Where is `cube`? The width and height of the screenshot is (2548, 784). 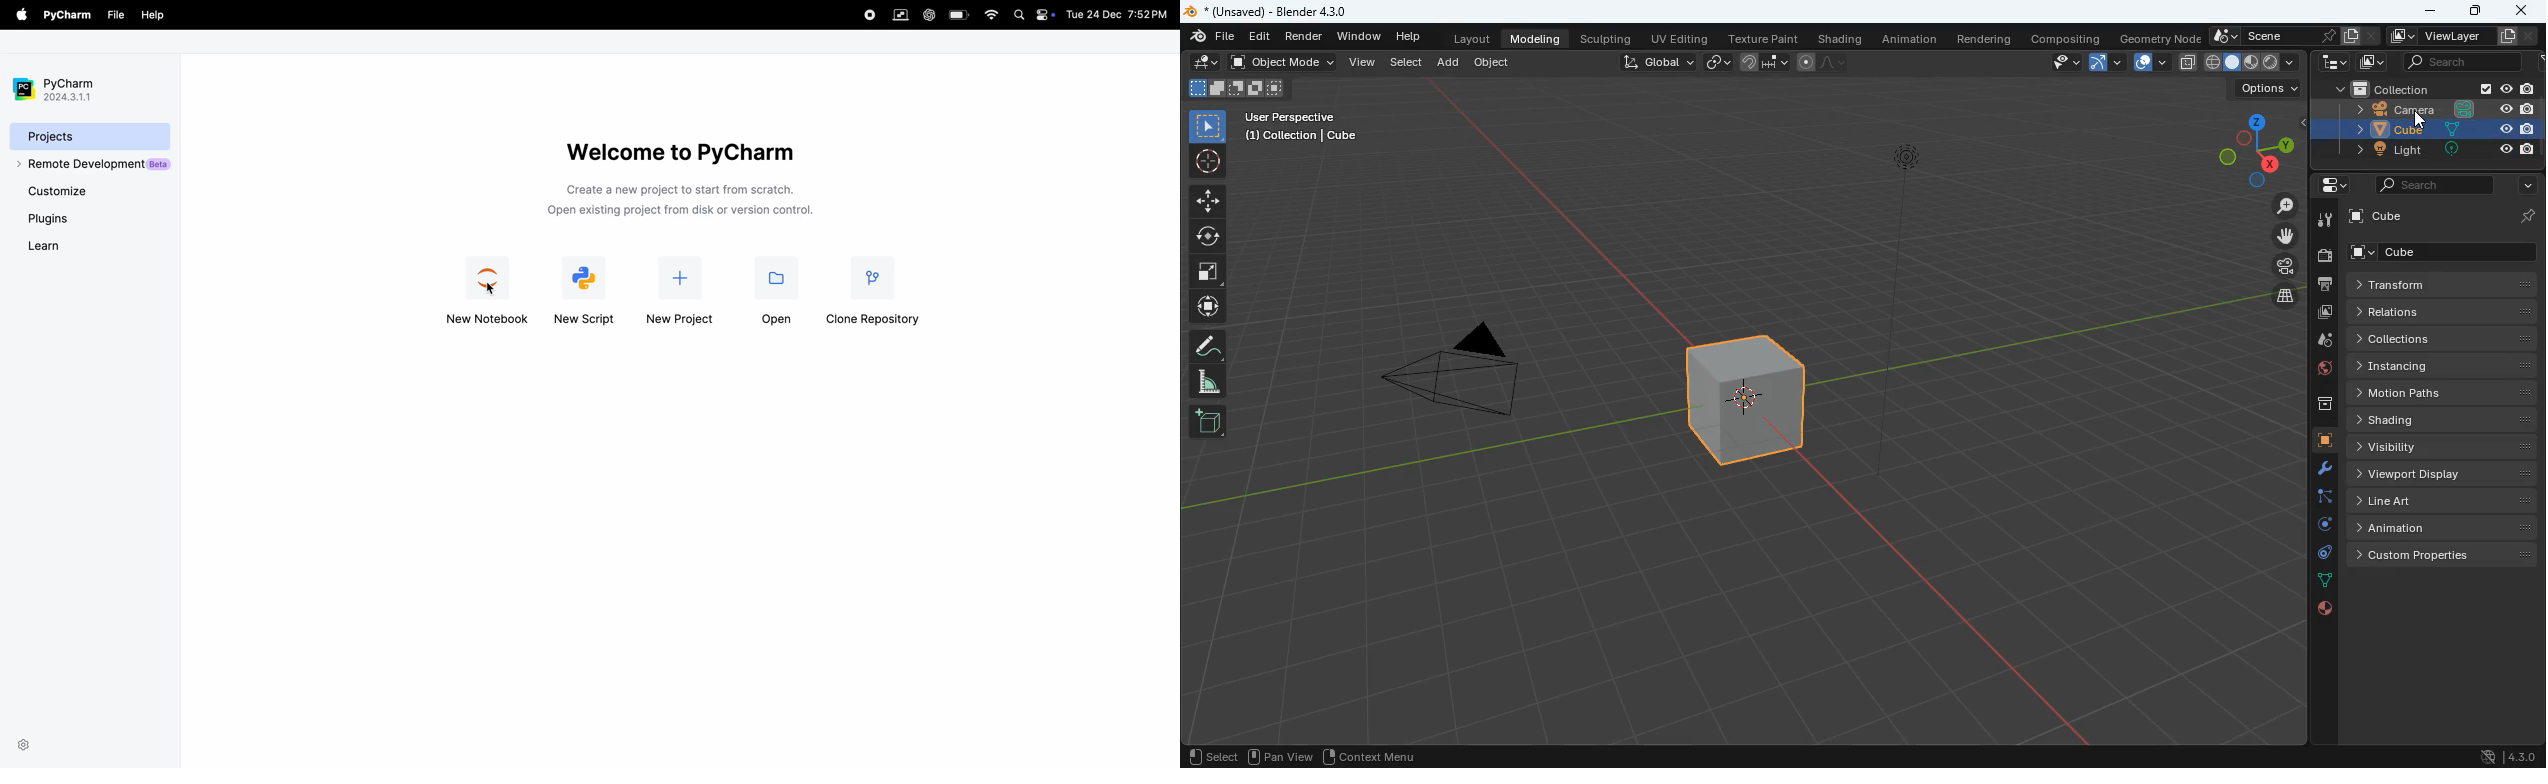 cube is located at coordinates (2315, 439).